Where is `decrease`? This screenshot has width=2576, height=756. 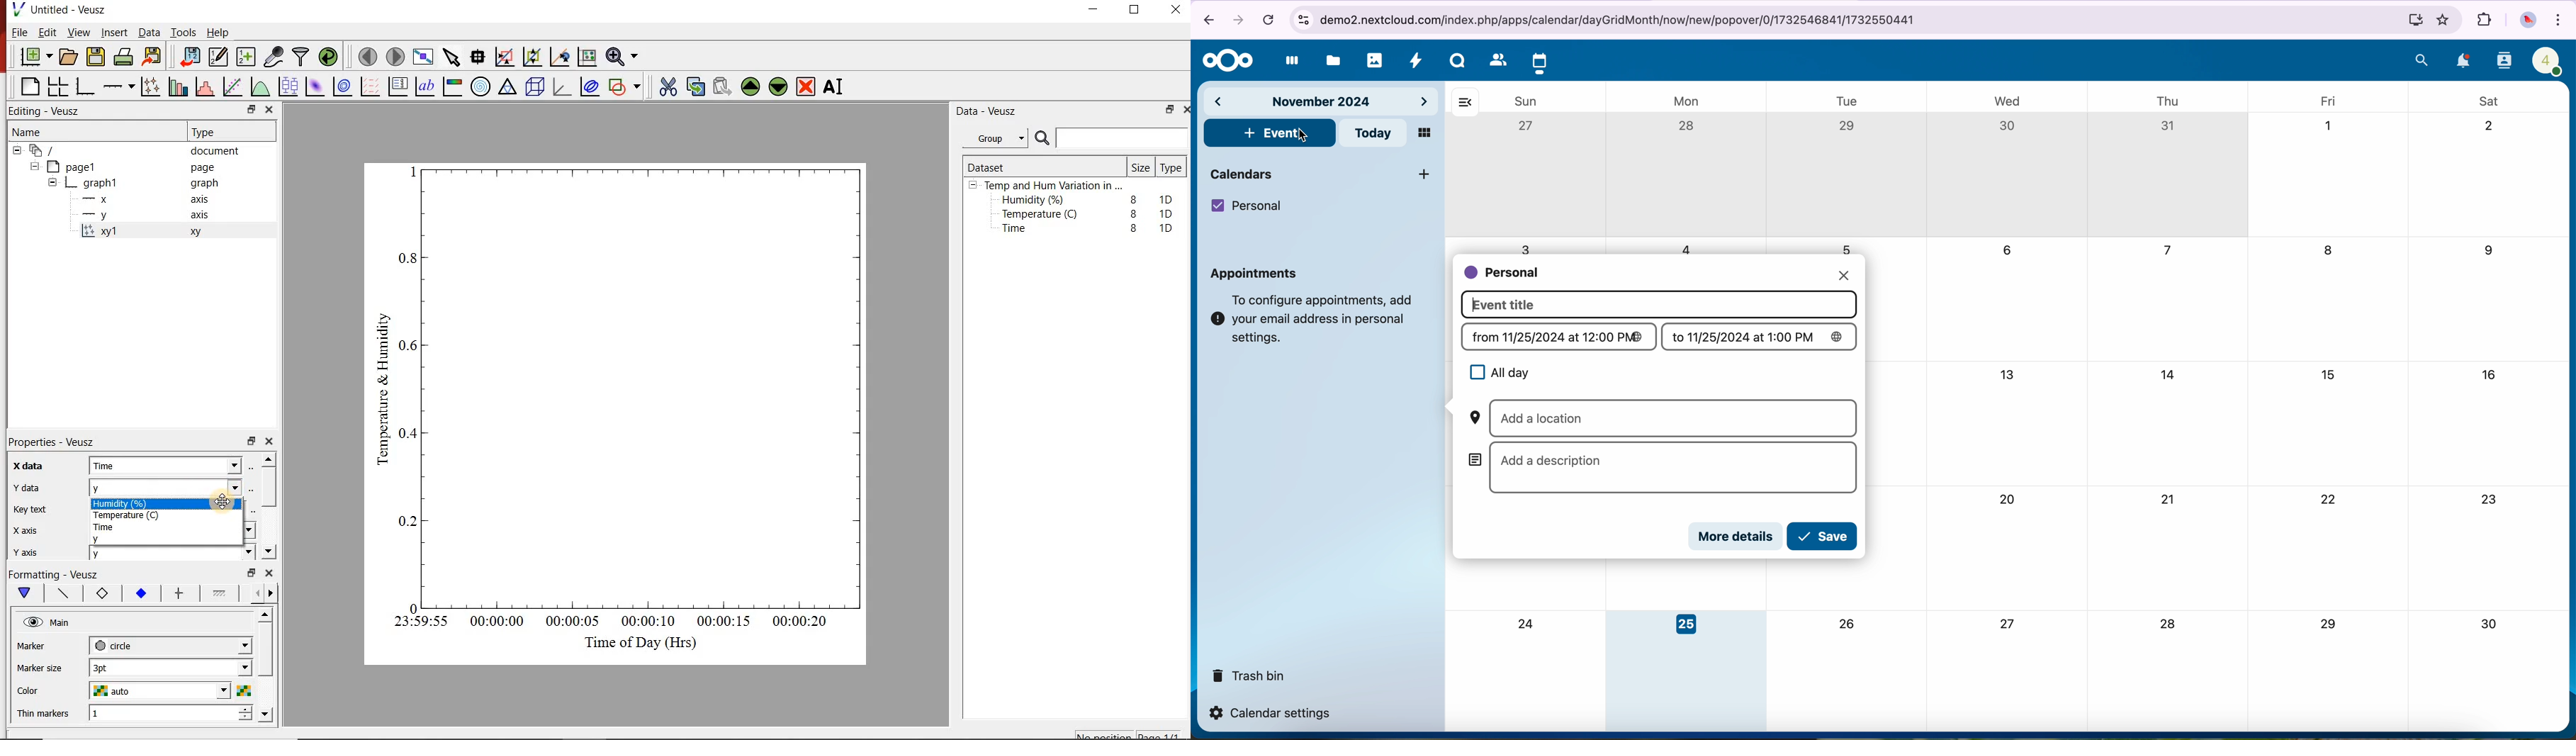 decrease is located at coordinates (244, 721).